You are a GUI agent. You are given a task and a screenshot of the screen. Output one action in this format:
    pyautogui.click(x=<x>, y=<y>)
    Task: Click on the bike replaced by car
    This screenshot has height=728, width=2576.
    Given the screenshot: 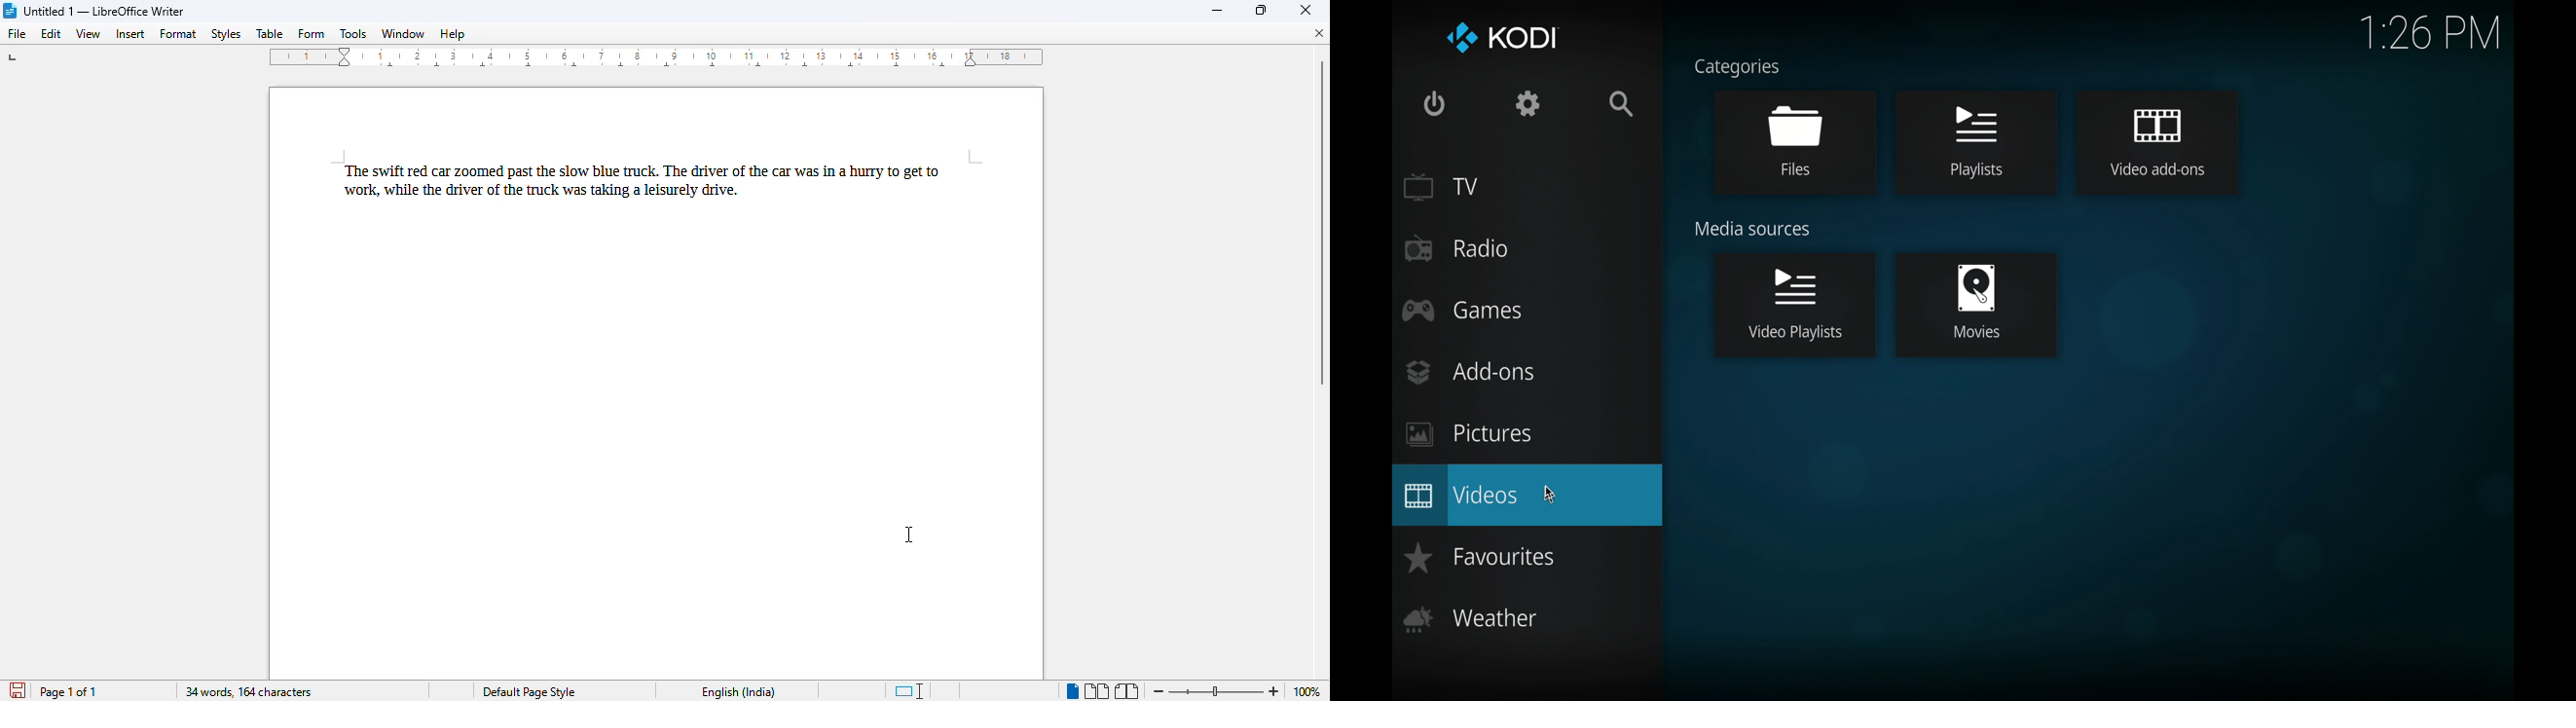 What is the action you would take?
    pyautogui.click(x=441, y=172)
    